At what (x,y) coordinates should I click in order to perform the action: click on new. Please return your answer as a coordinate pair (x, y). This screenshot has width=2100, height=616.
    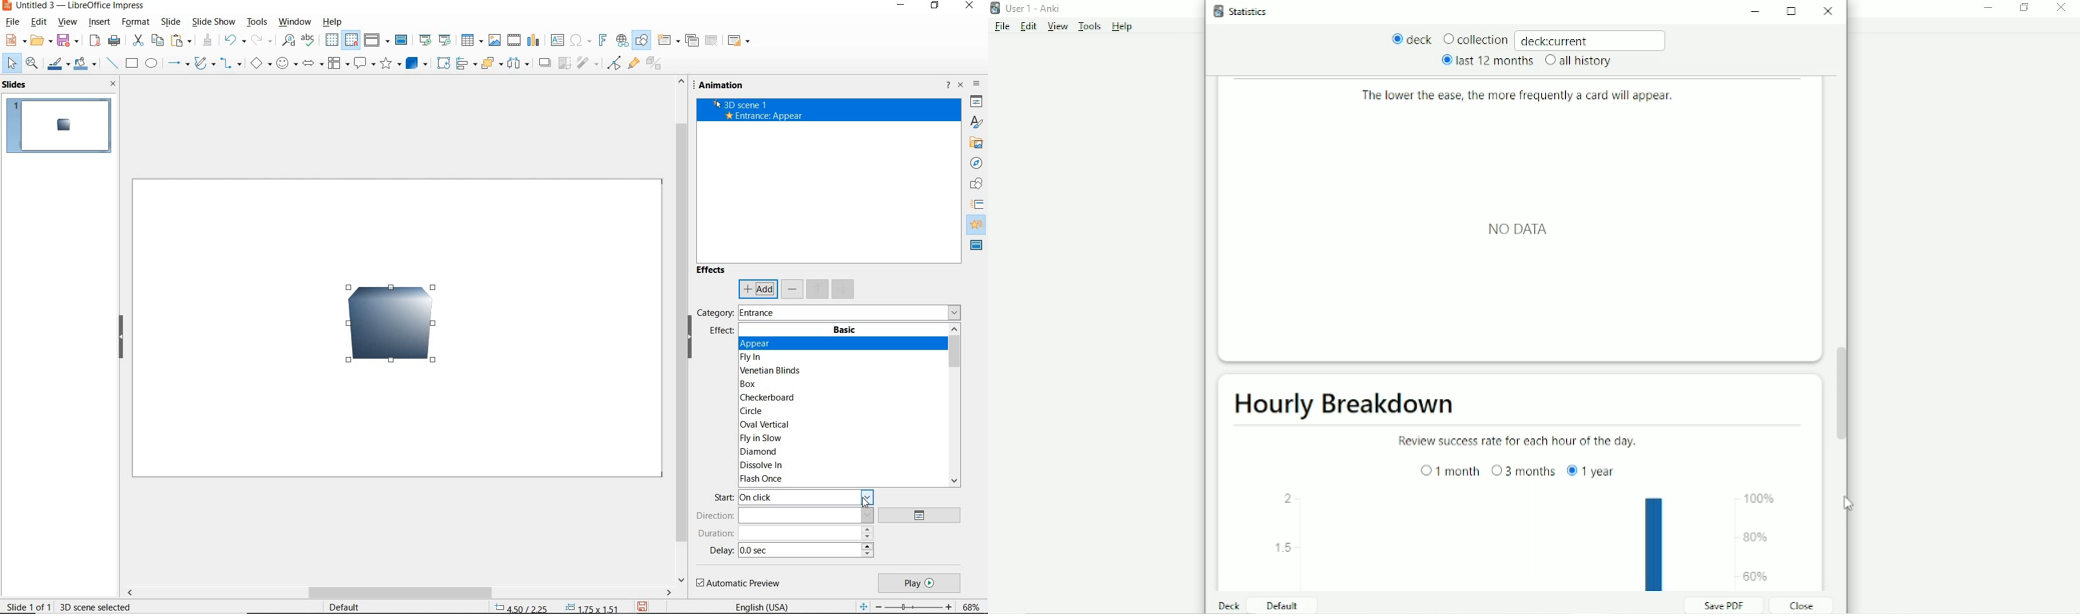
    Looking at the image, I should click on (16, 40).